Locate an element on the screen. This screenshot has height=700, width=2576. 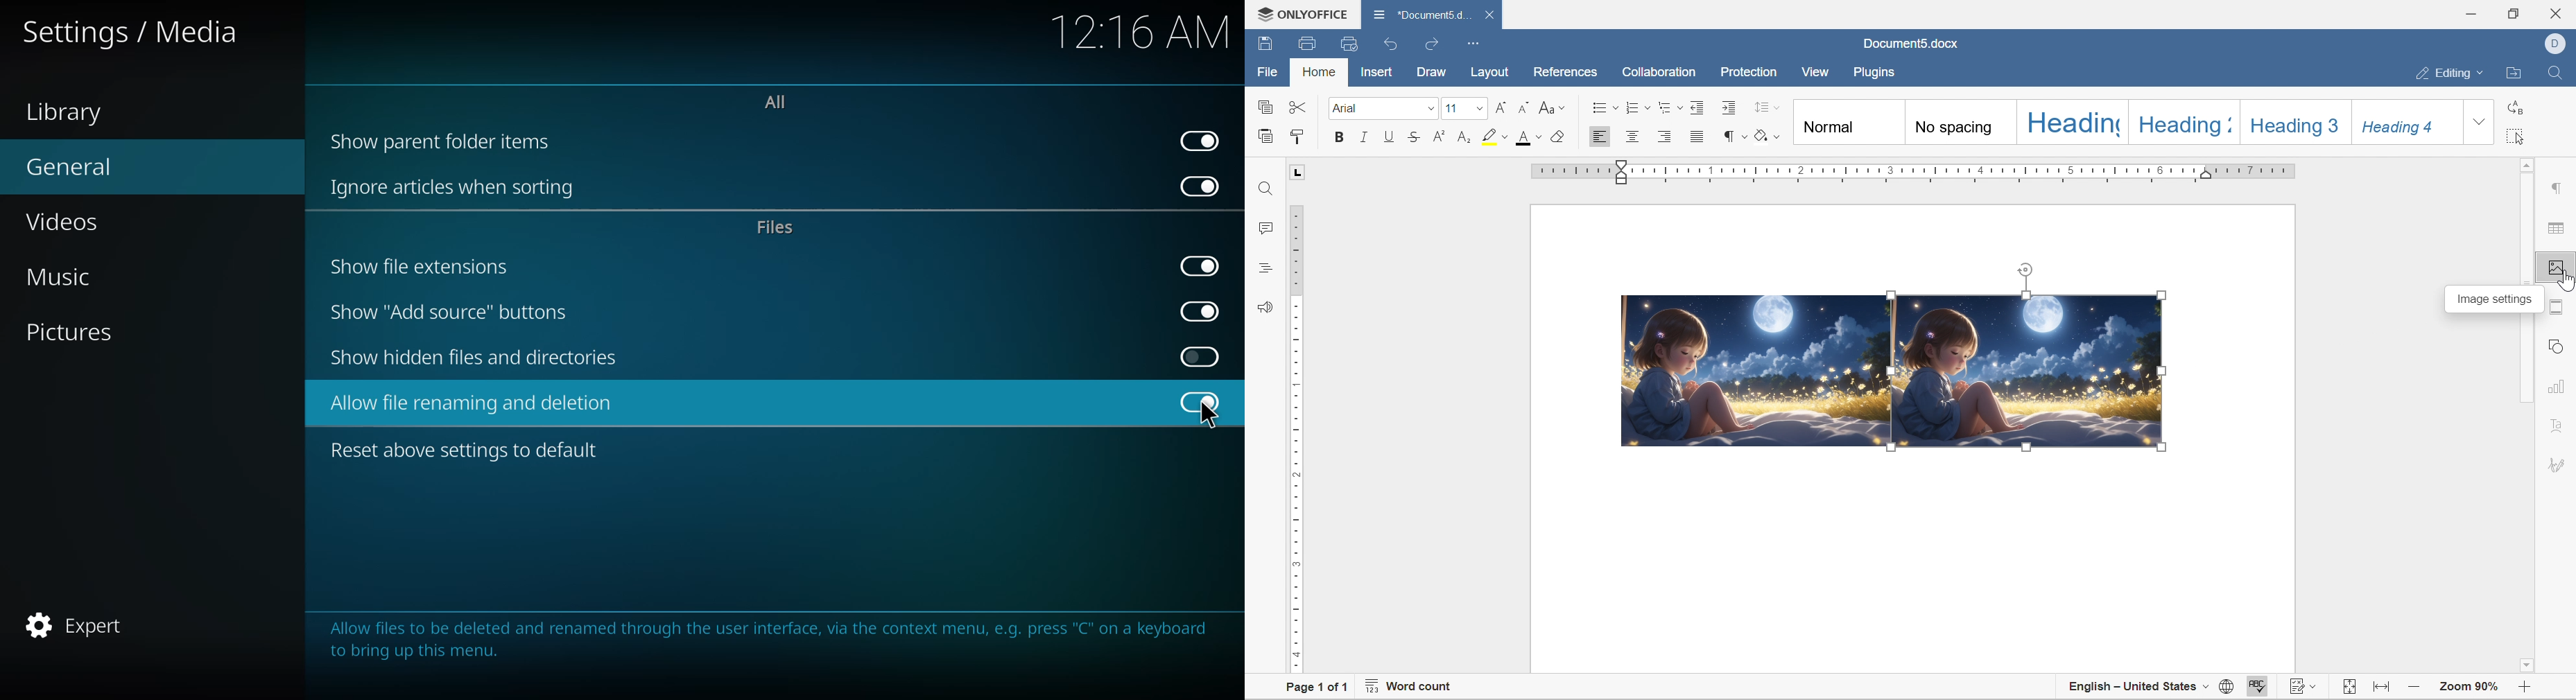
redo is located at coordinates (1434, 45).